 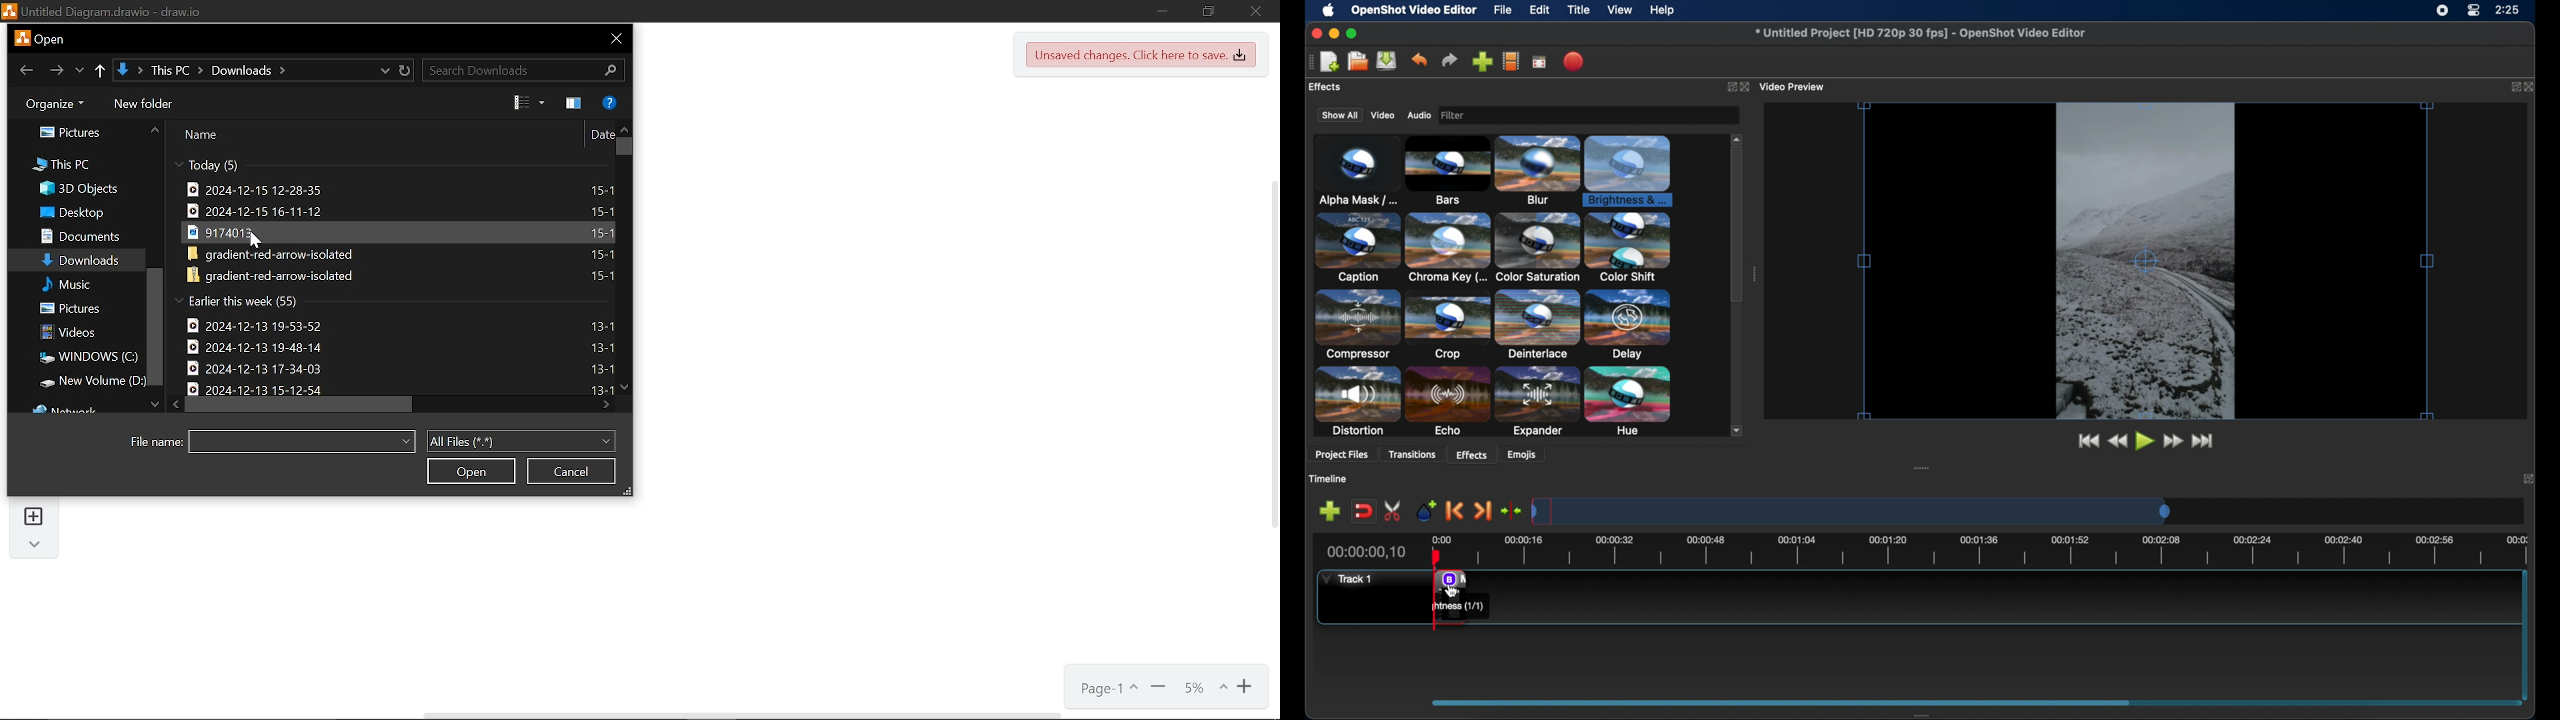 What do you see at coordinates (83, 237) in the screenshot?
I see `documents` at bounding box center [83, 237].